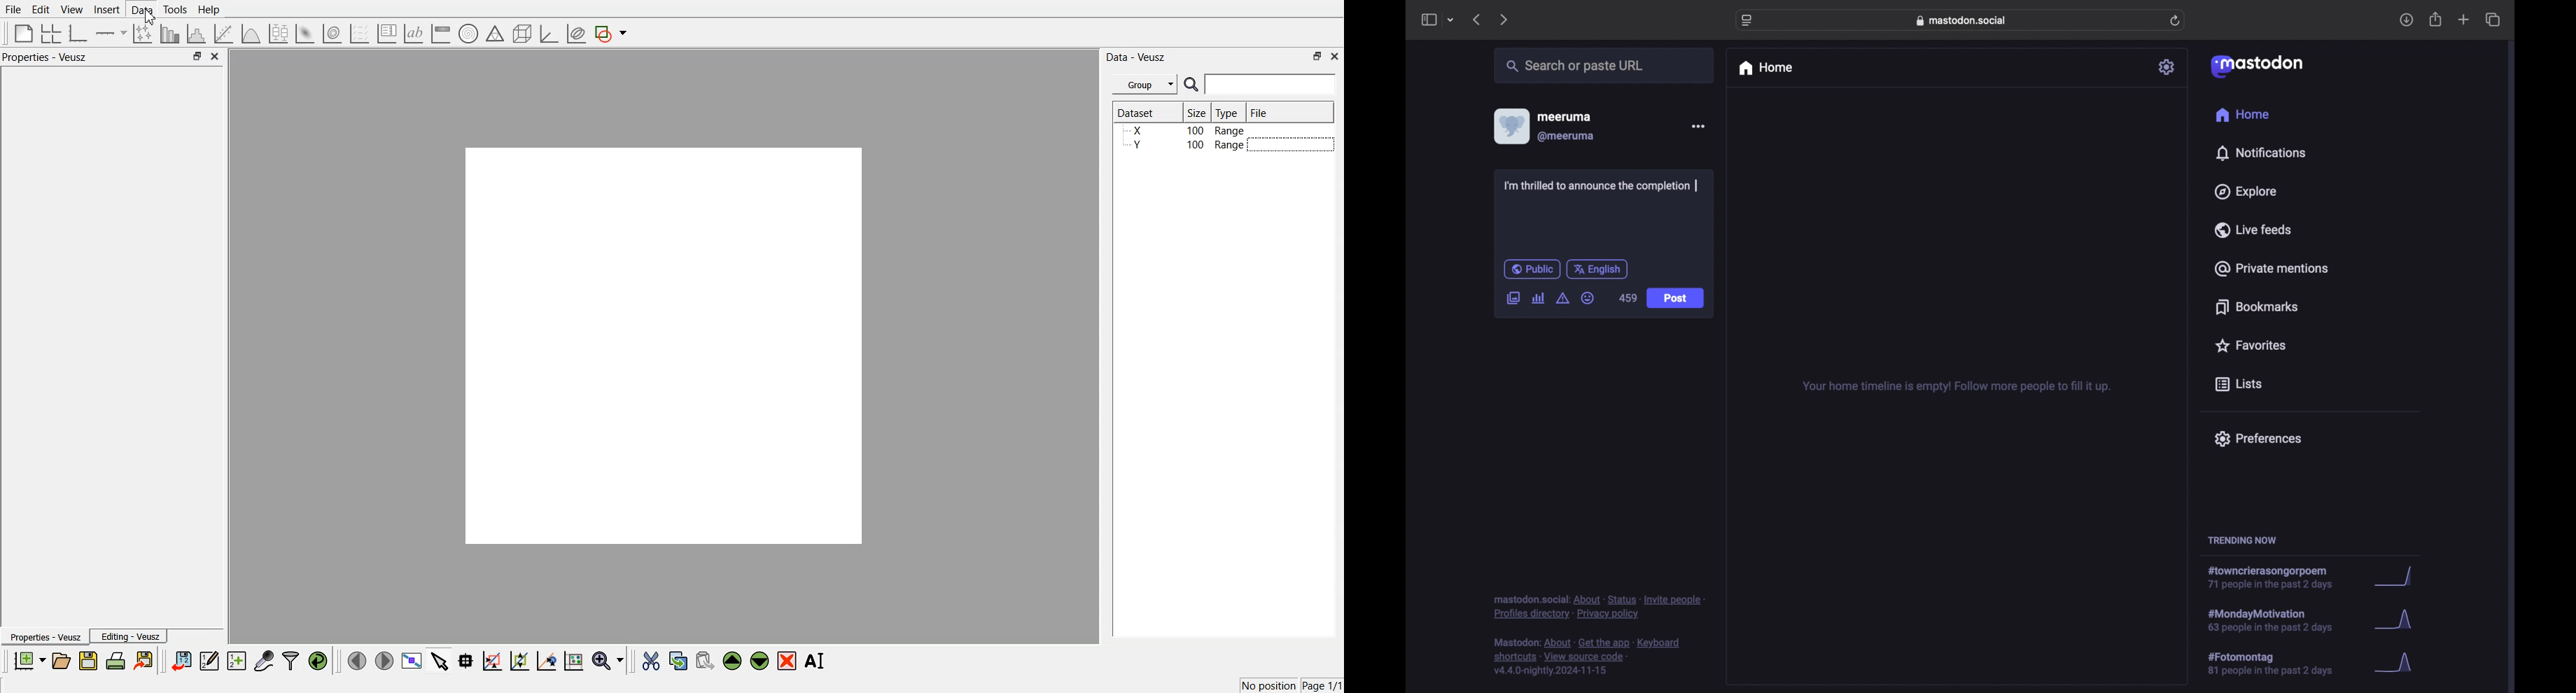 The height and width of the screenshot is (700, 2576). Describe the element at coordinates (1564, 117) in the screenshot. I see `meeruma` at that location.